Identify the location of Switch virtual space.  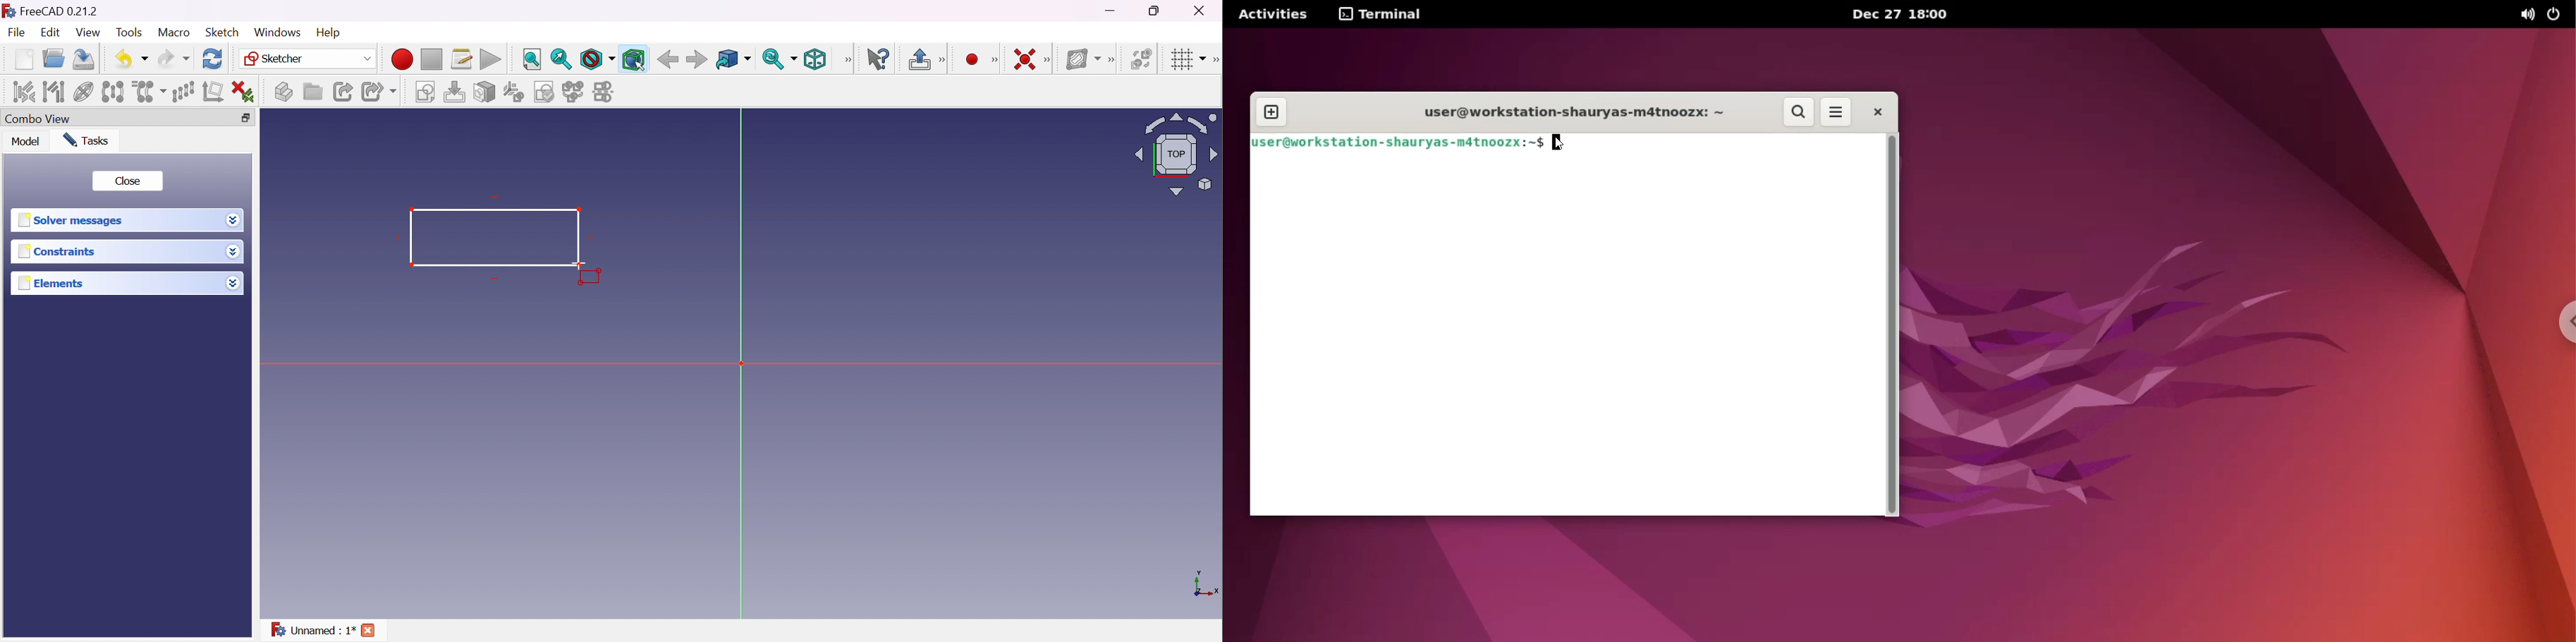
(1141, 60).